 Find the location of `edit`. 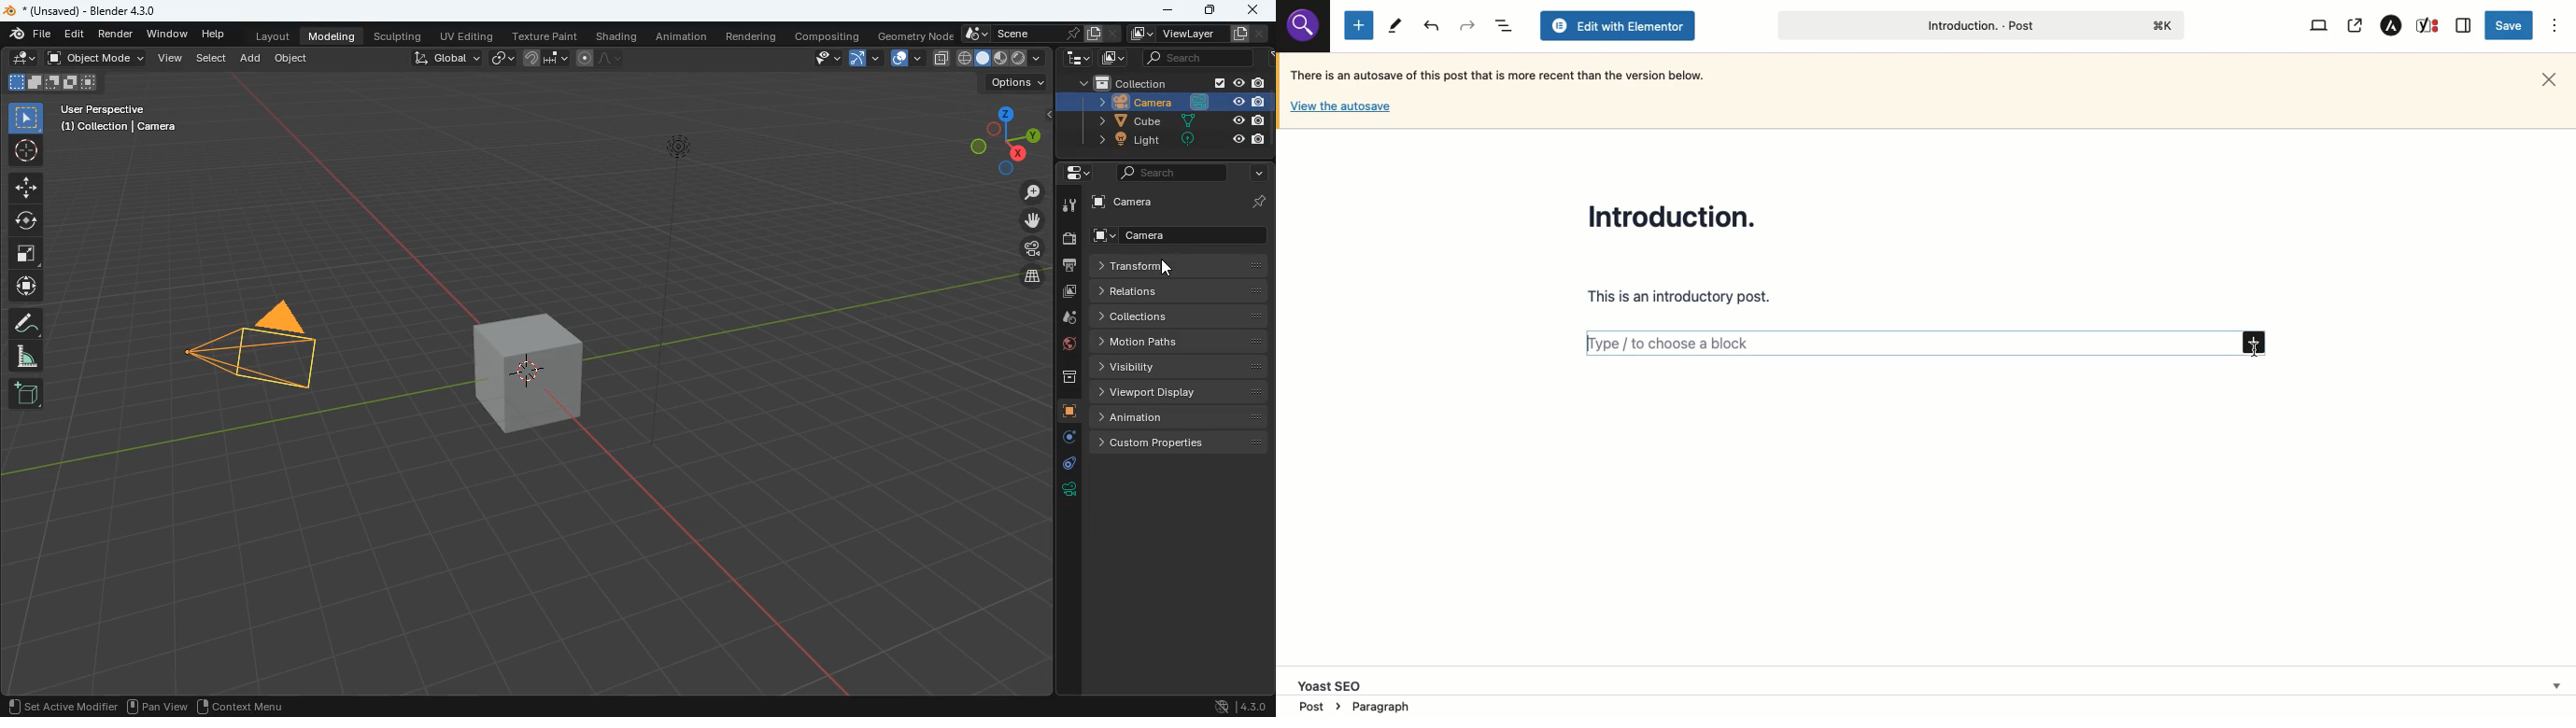

edit is located at coordinates (24, 61).